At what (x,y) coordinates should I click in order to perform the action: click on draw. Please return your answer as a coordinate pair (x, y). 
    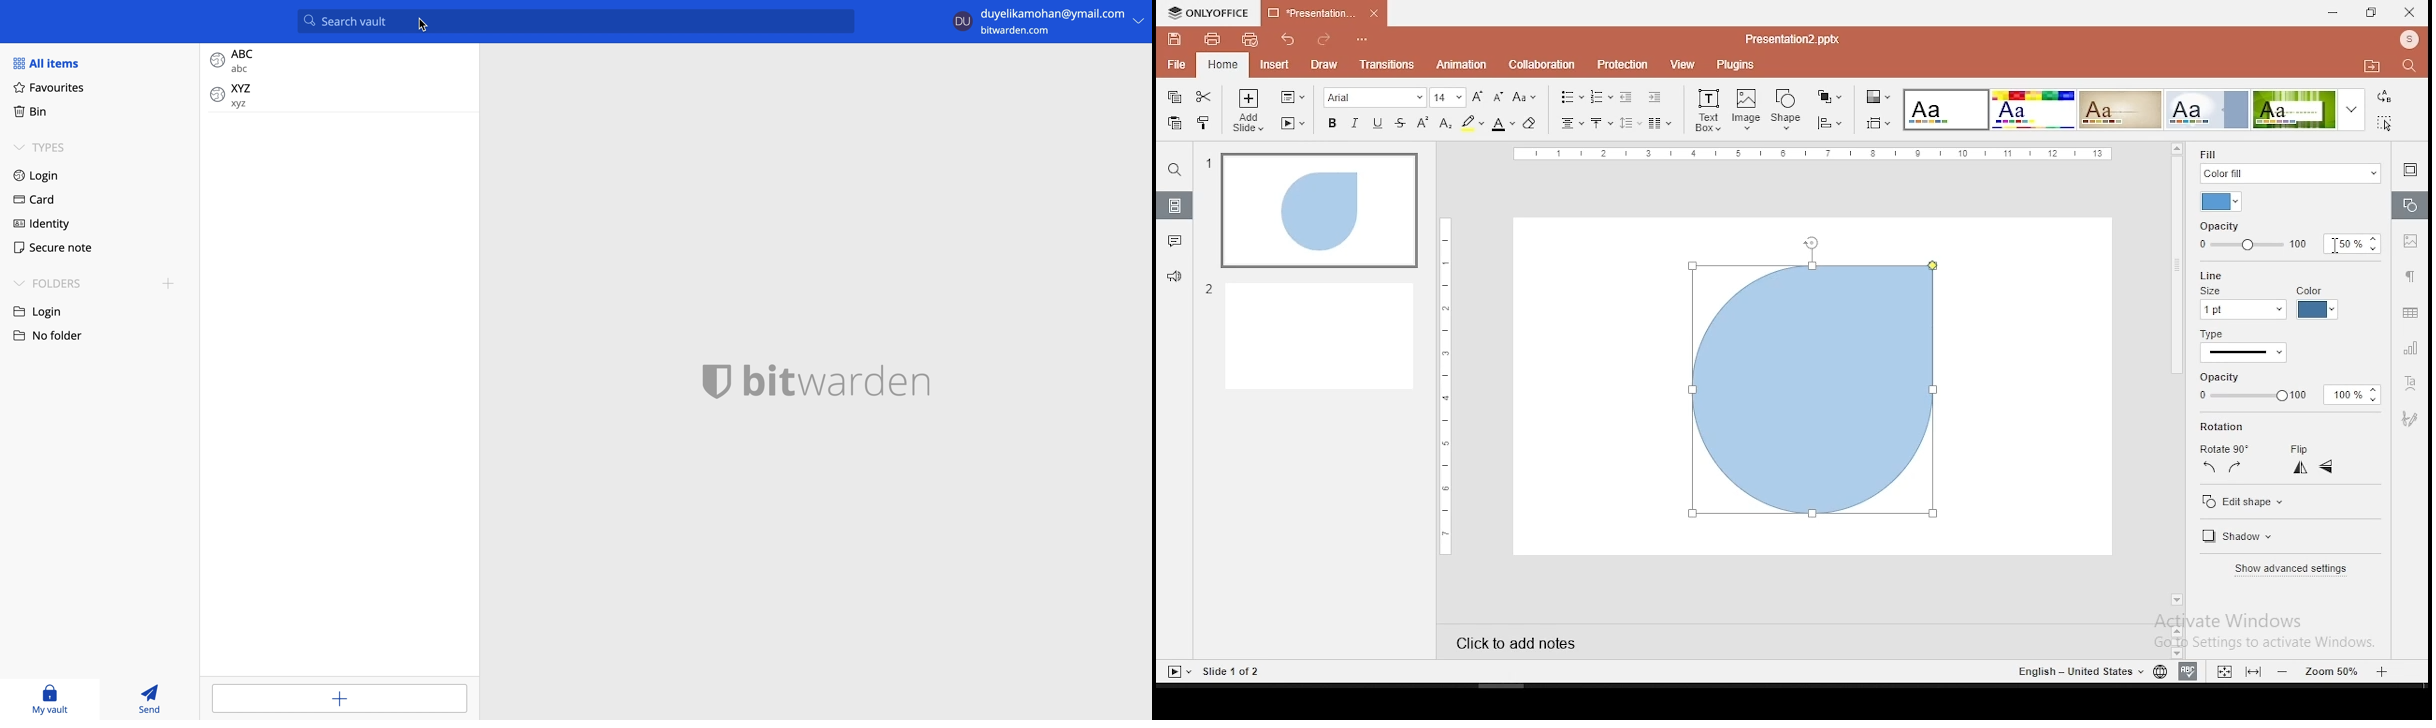
    Looking at the image, I should click on (1324, 65).